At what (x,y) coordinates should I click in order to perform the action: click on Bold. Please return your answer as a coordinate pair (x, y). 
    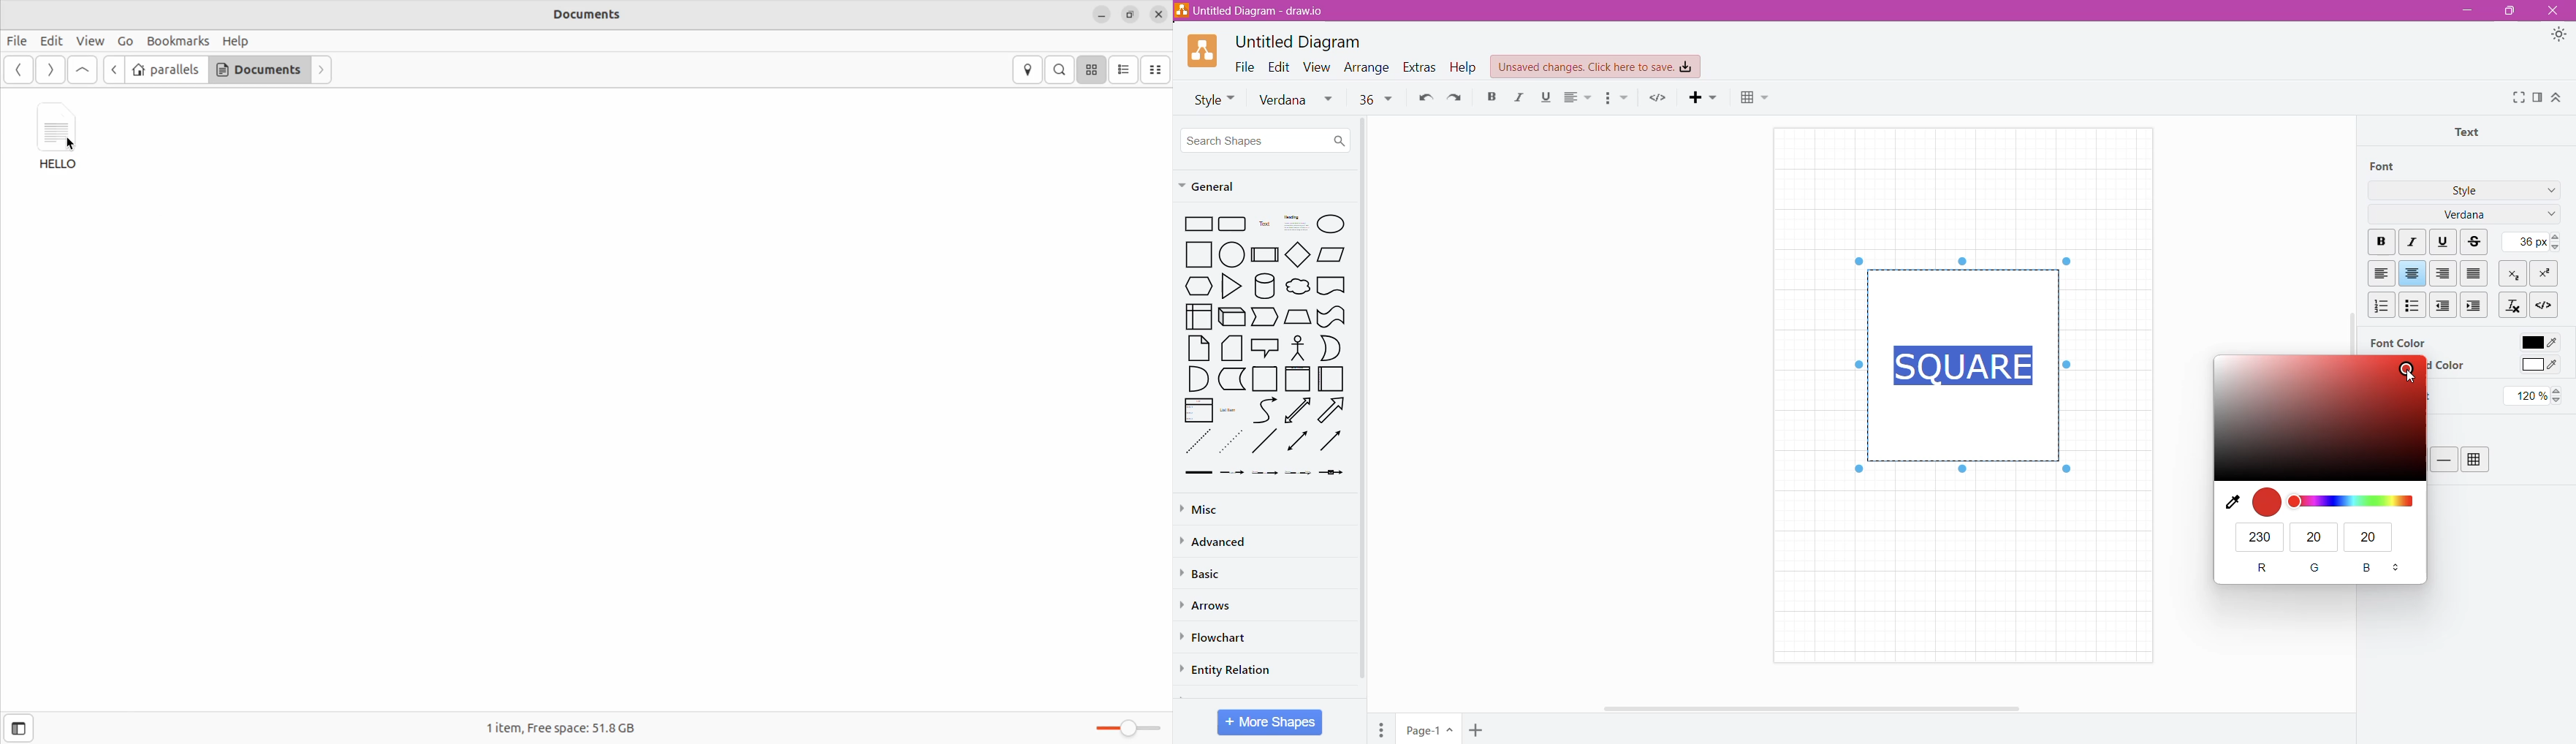
    Looking at the image, I should click on (2381, 243).